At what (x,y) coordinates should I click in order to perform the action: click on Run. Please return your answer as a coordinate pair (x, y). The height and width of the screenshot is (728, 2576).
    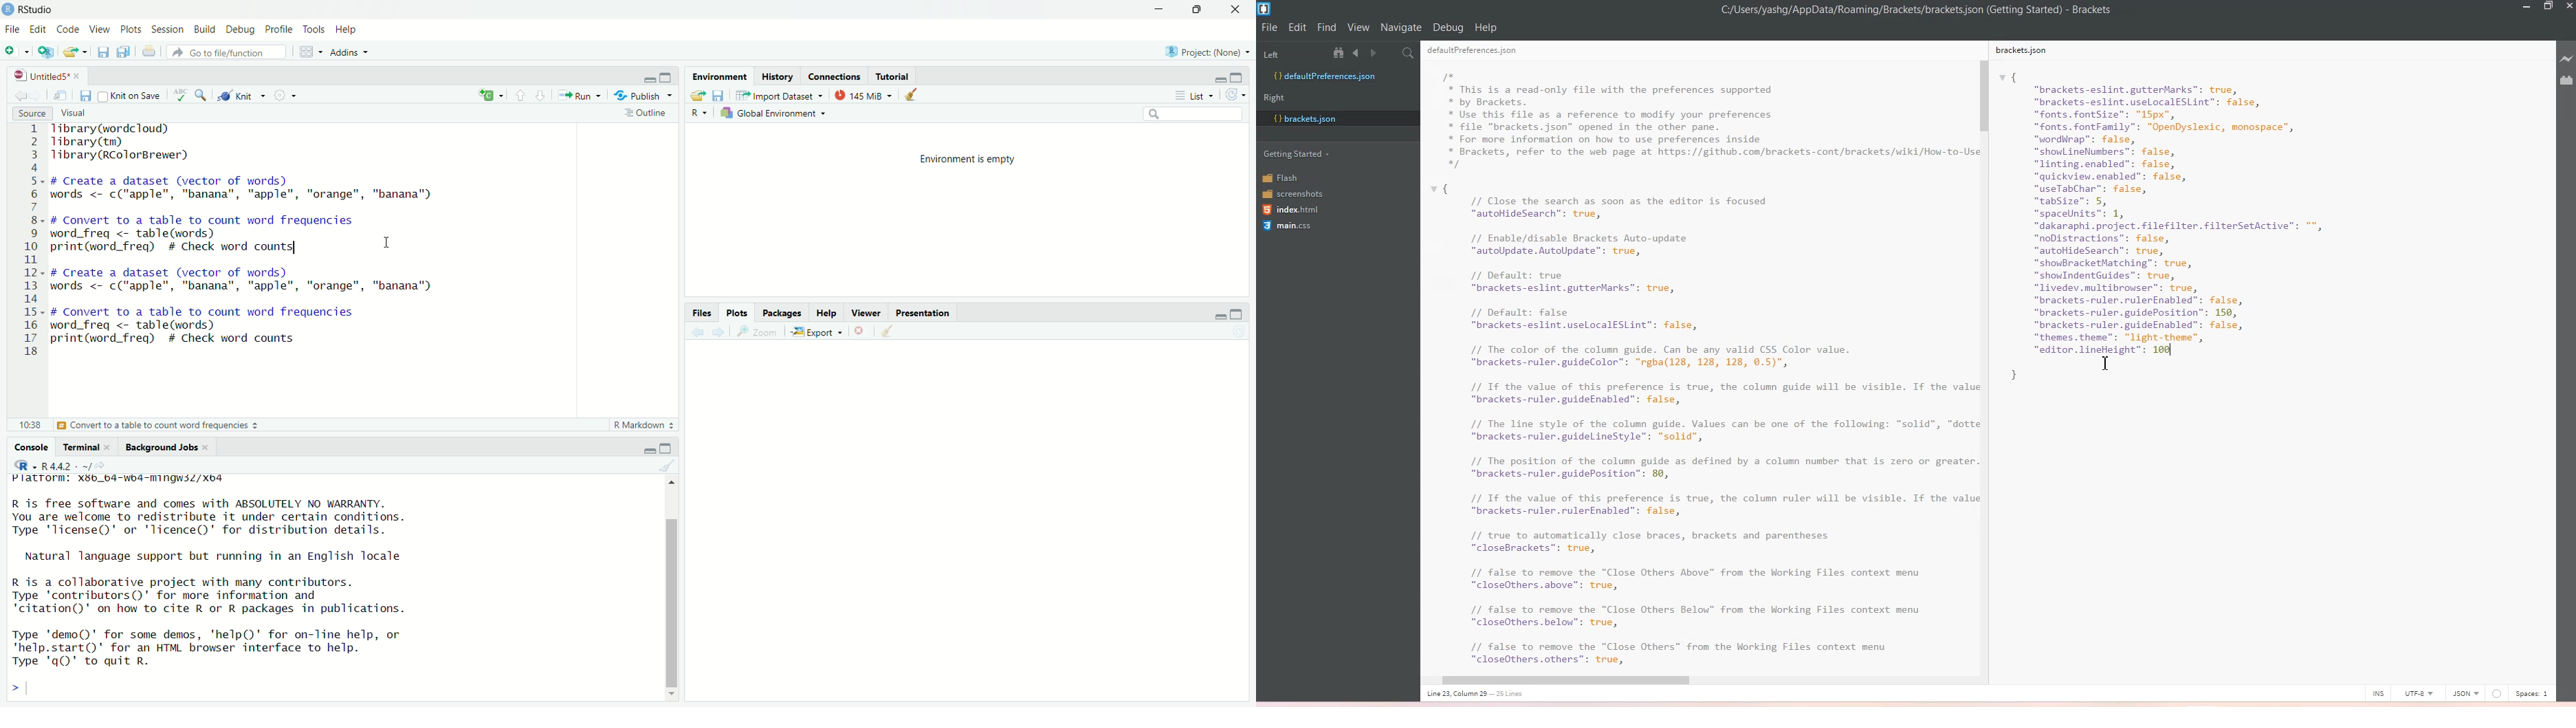
    Looking at the image, I should click on (581, 96).